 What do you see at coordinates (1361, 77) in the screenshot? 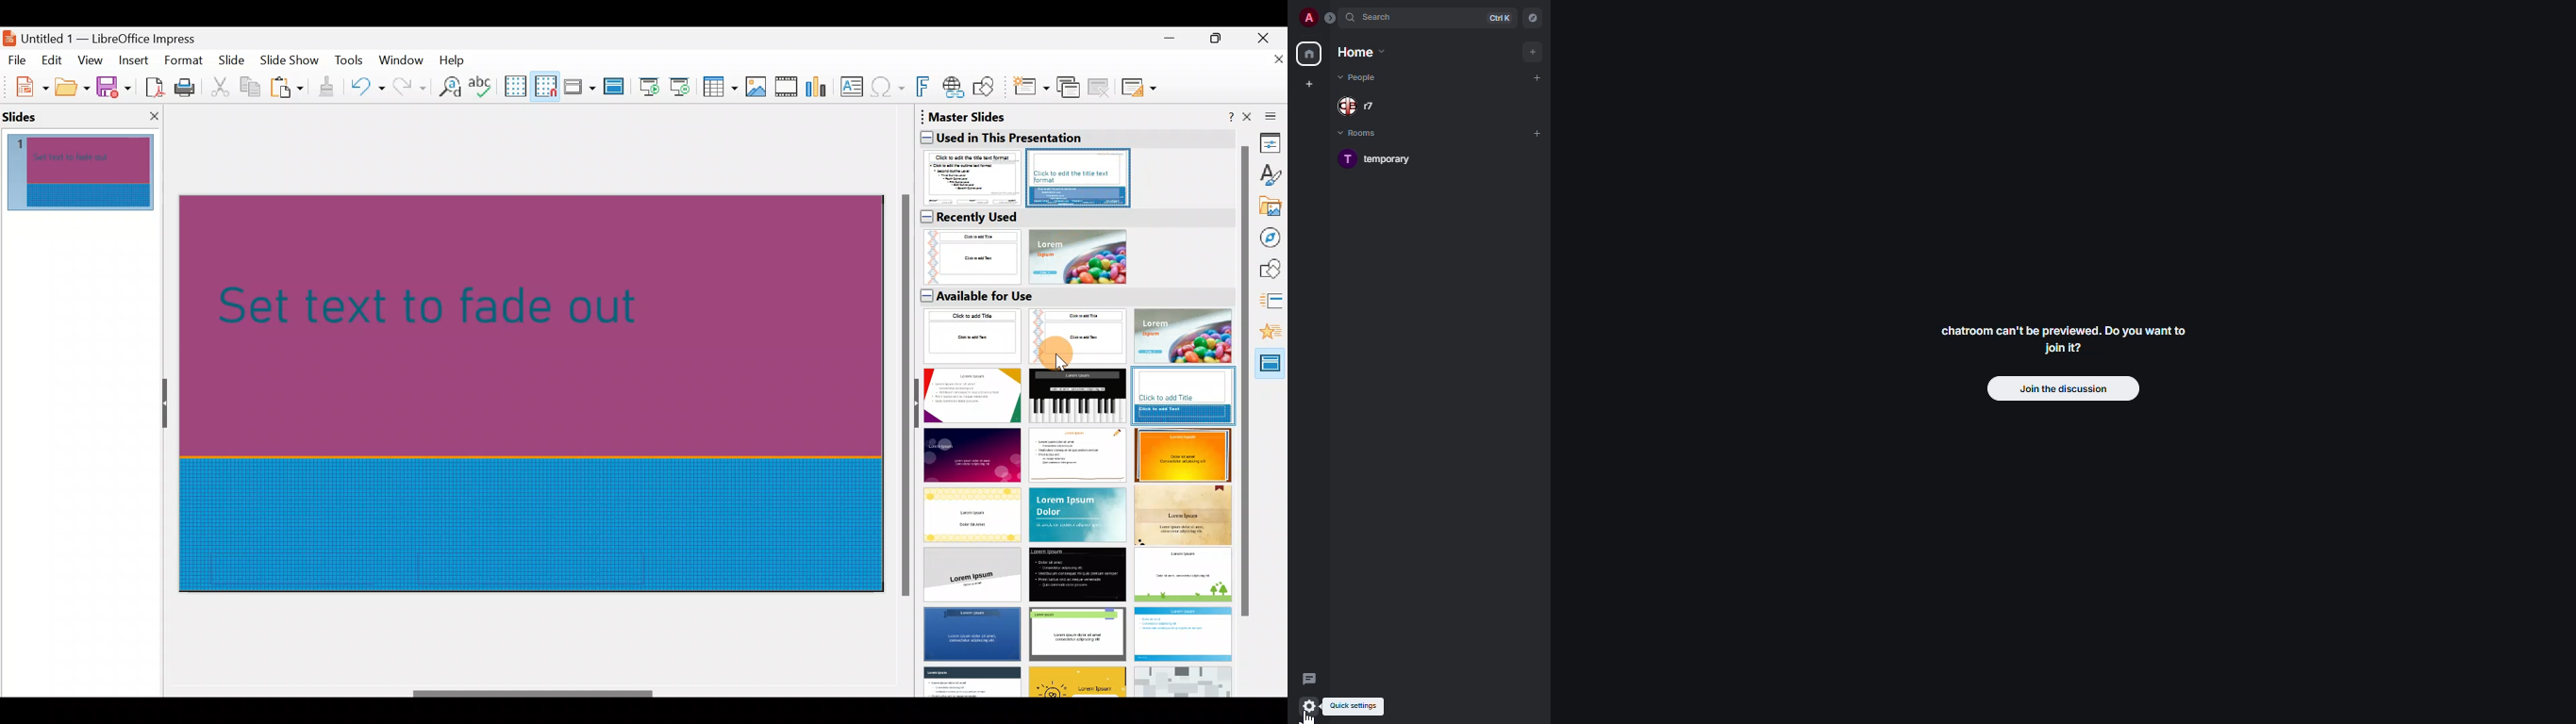
I see `people` at bounding box center [1361, 77].